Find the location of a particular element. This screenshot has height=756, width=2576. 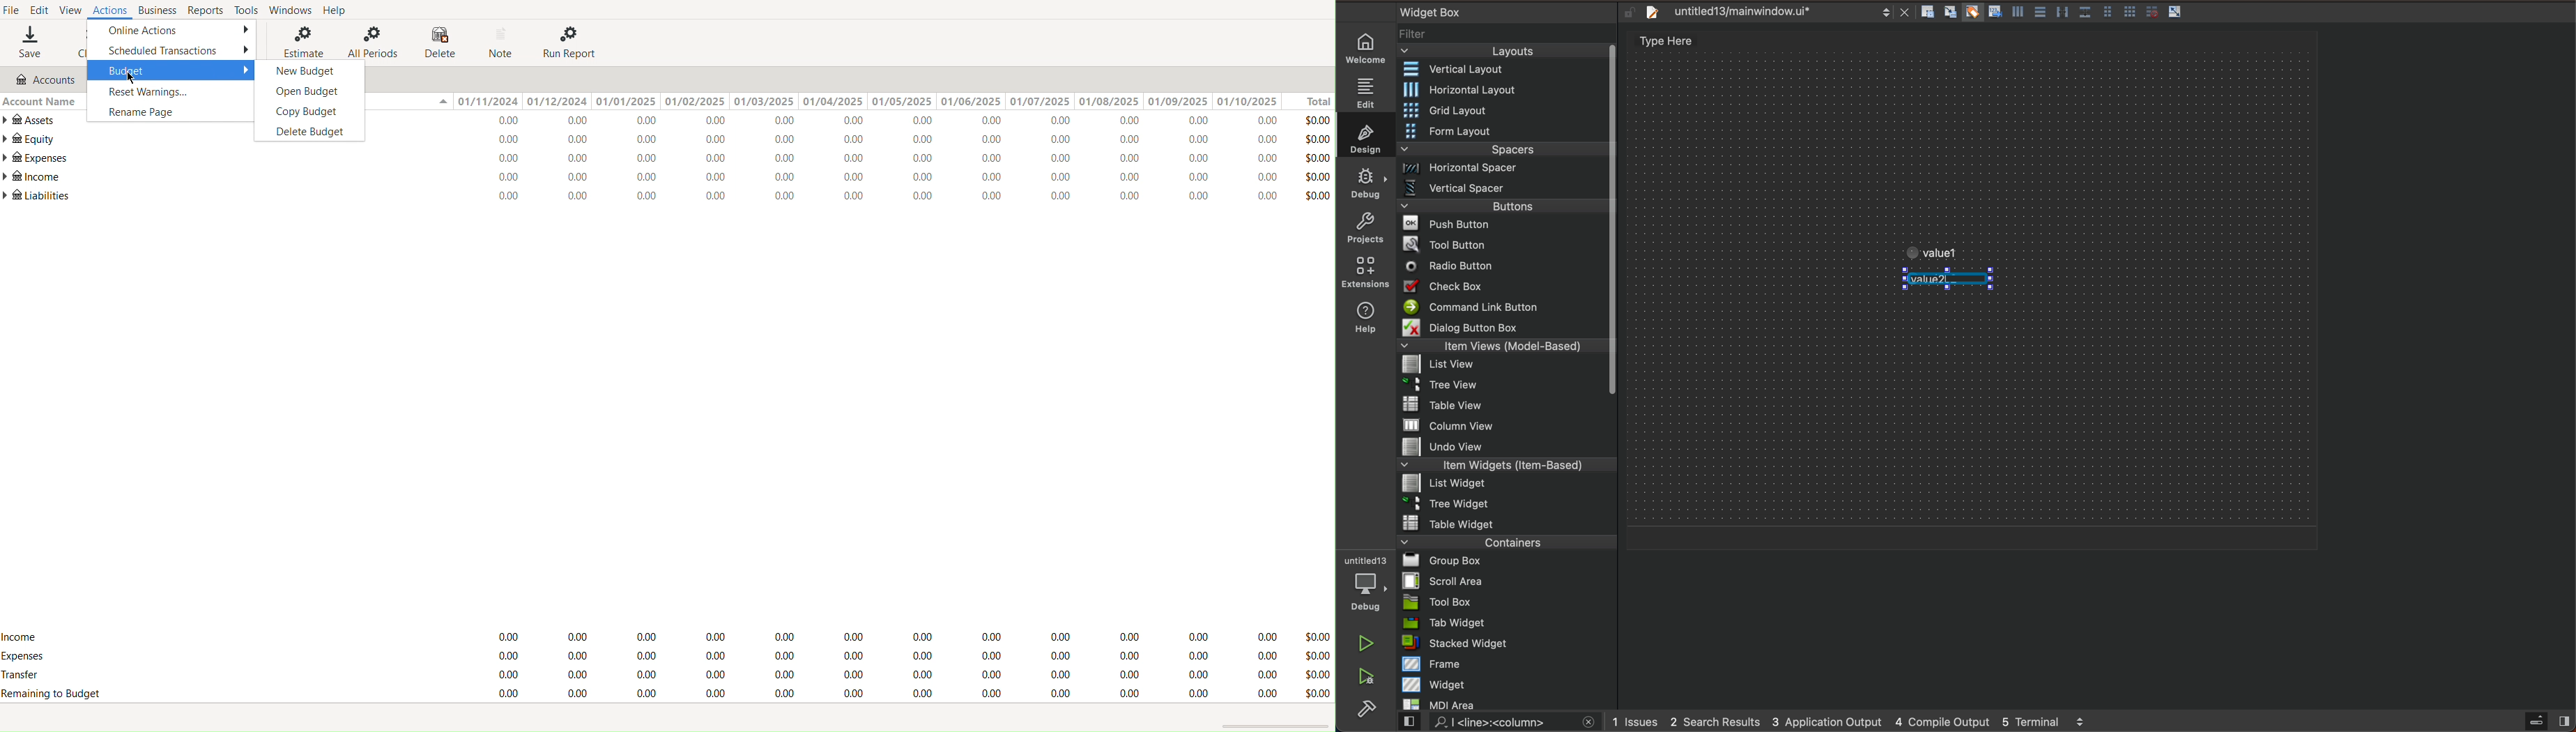

Remaining Budget is located at coordinates (52, 694).